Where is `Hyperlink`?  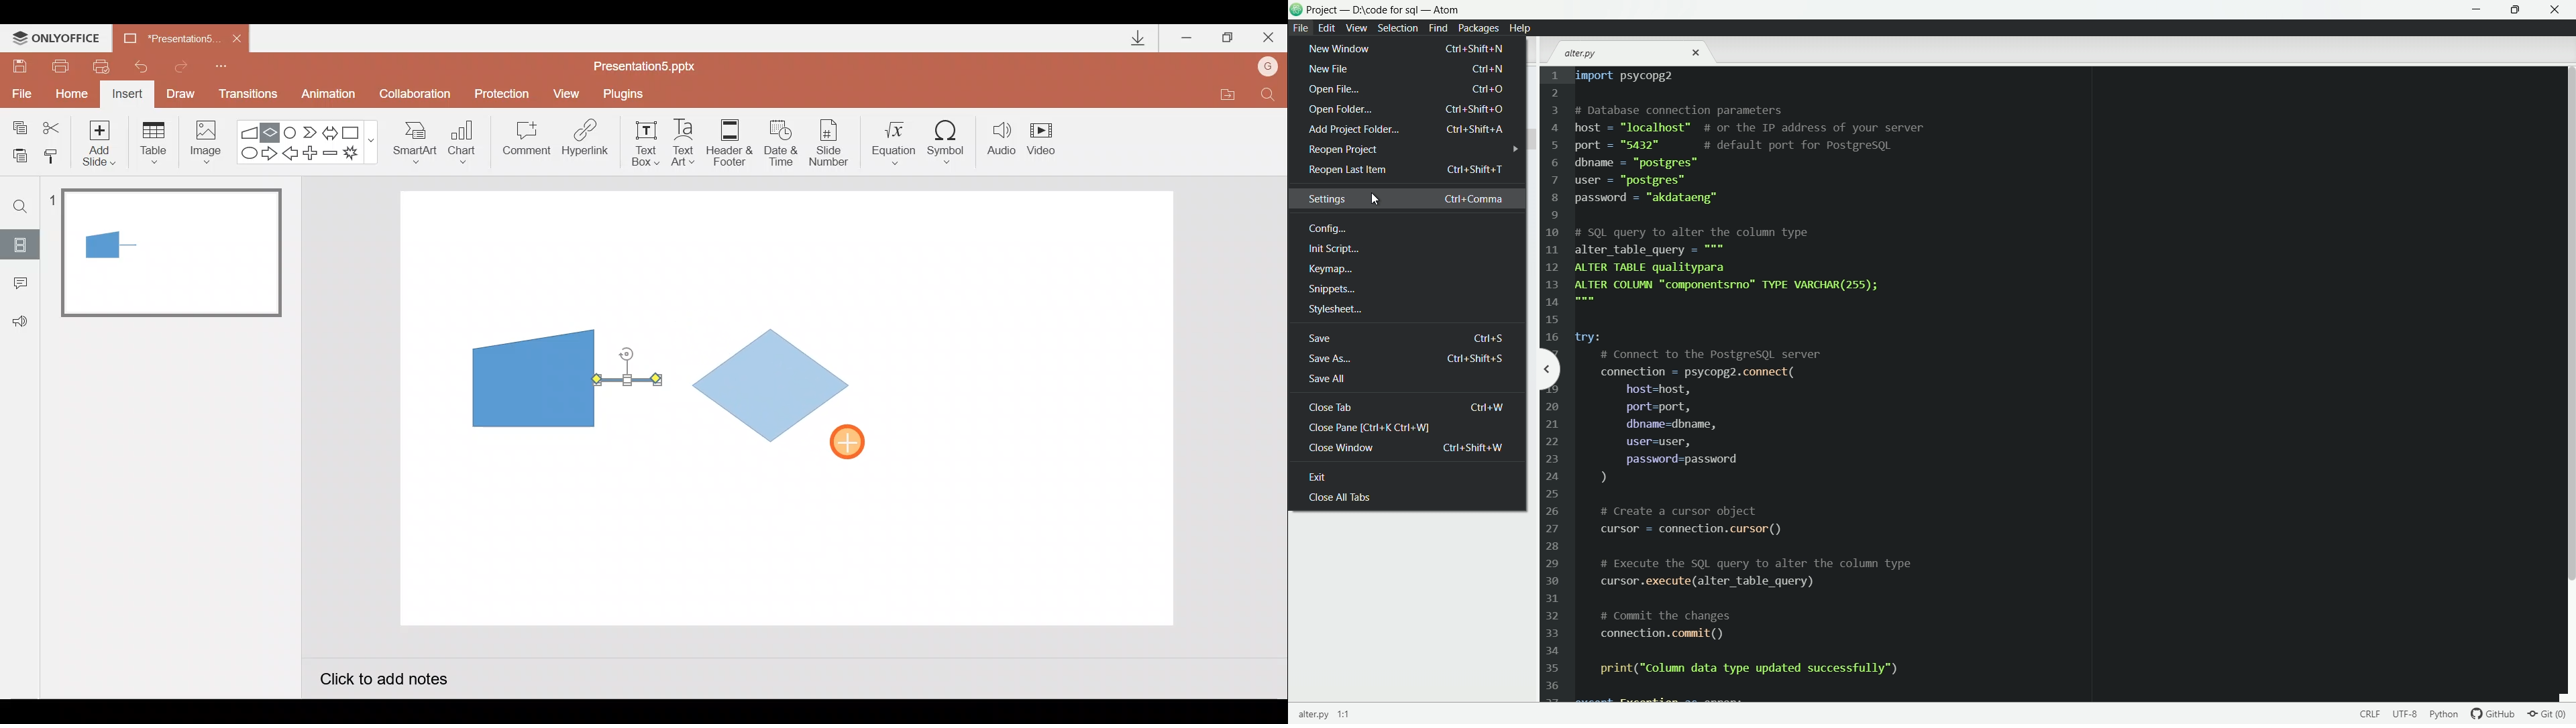
Hyperlink is located at coordinates (586, 142).